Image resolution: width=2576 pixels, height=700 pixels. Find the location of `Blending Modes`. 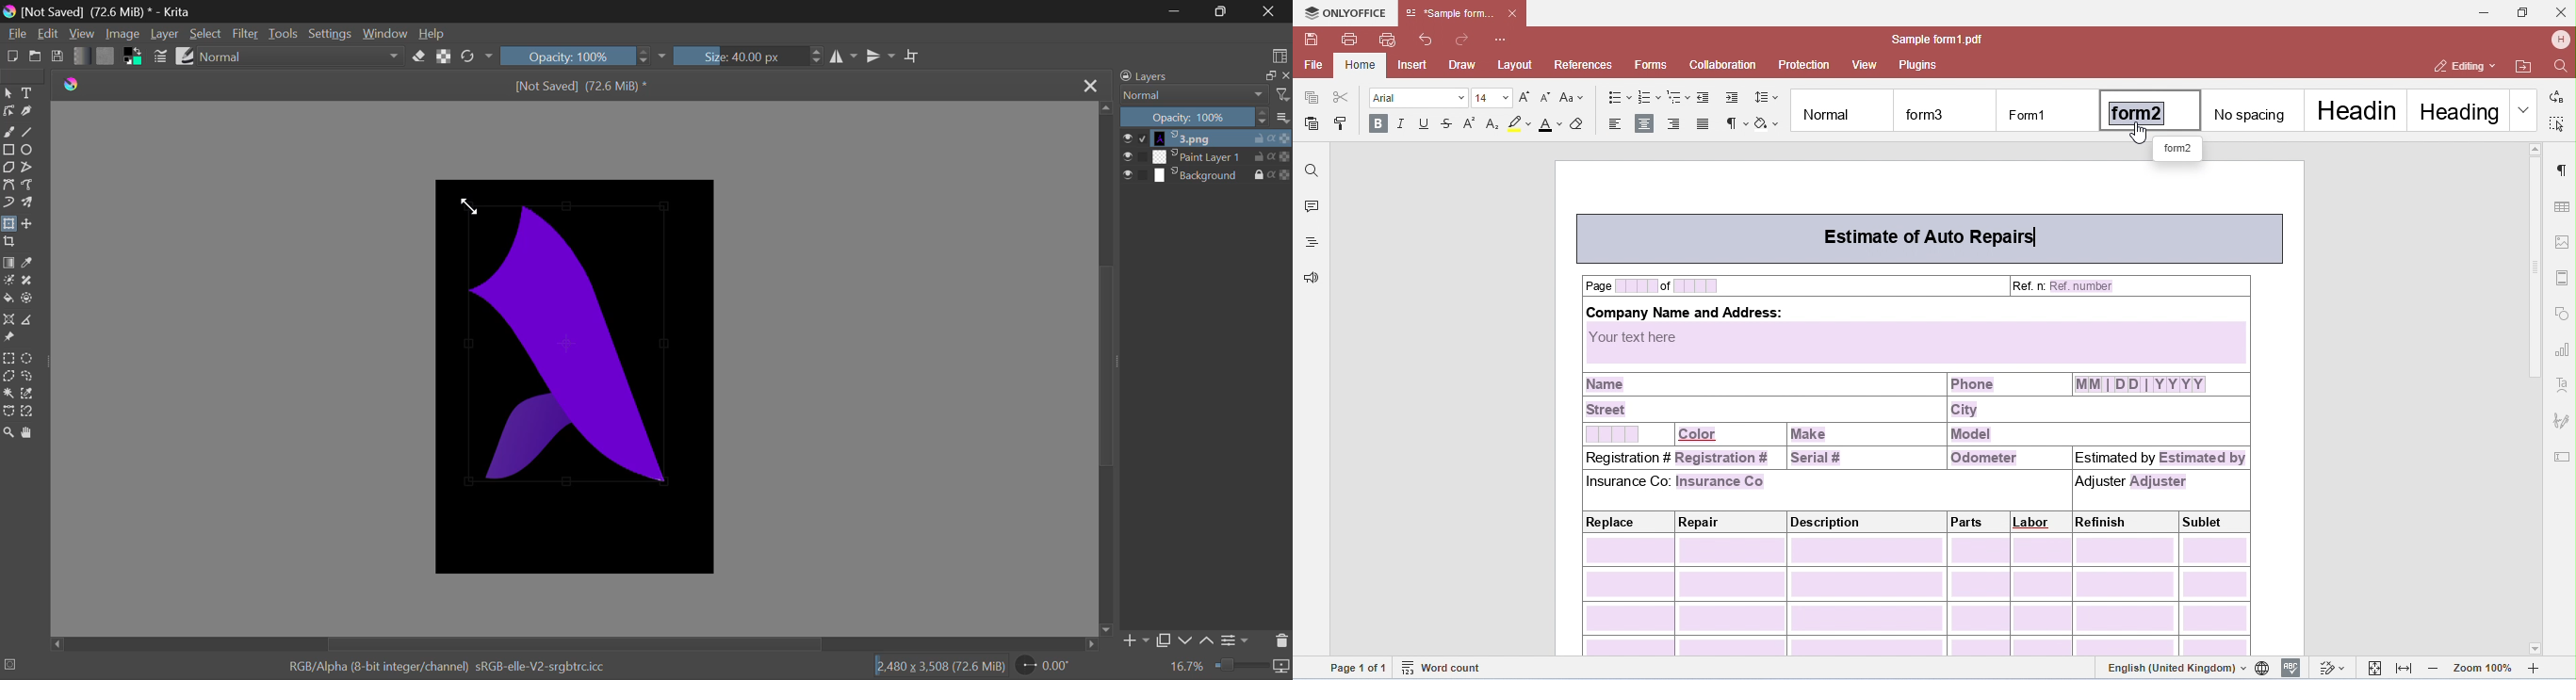

Blending Modes is located at coordinates (302, 55).